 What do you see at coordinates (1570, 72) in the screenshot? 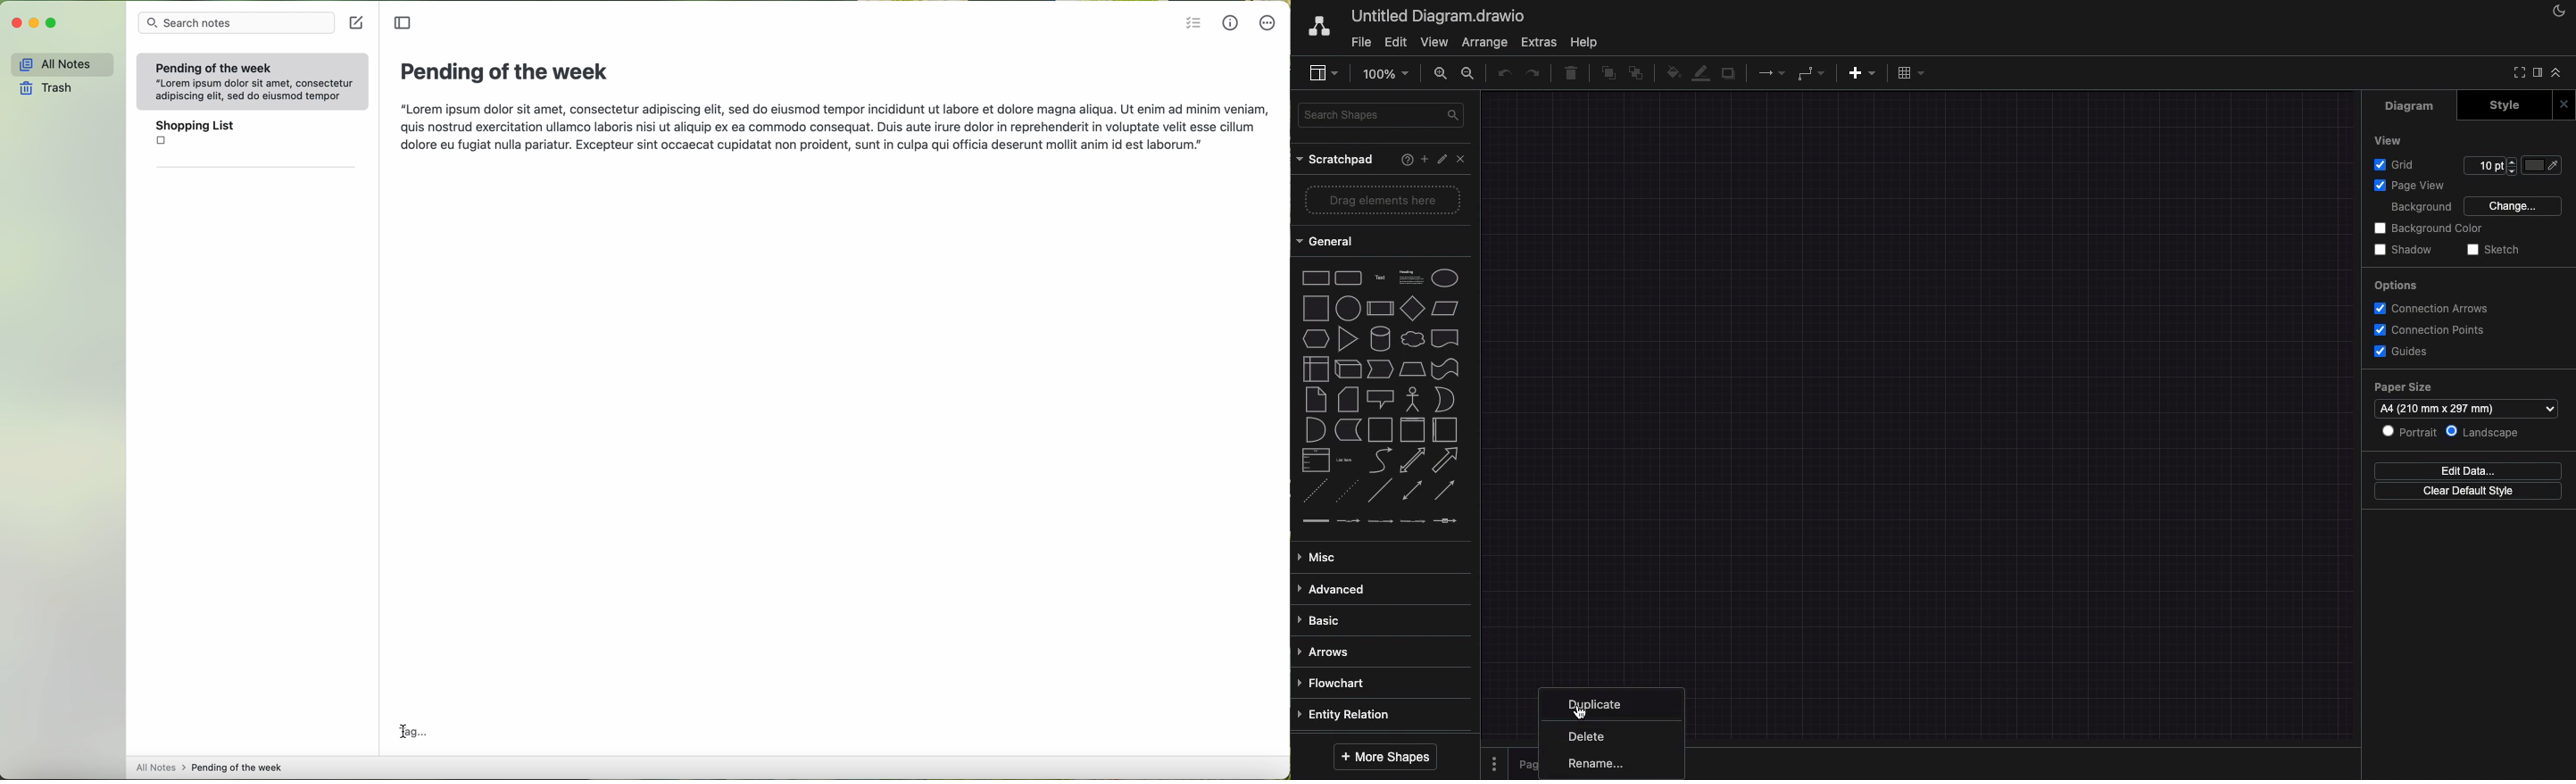
I see `delete` at bounding box center [1570, 72].